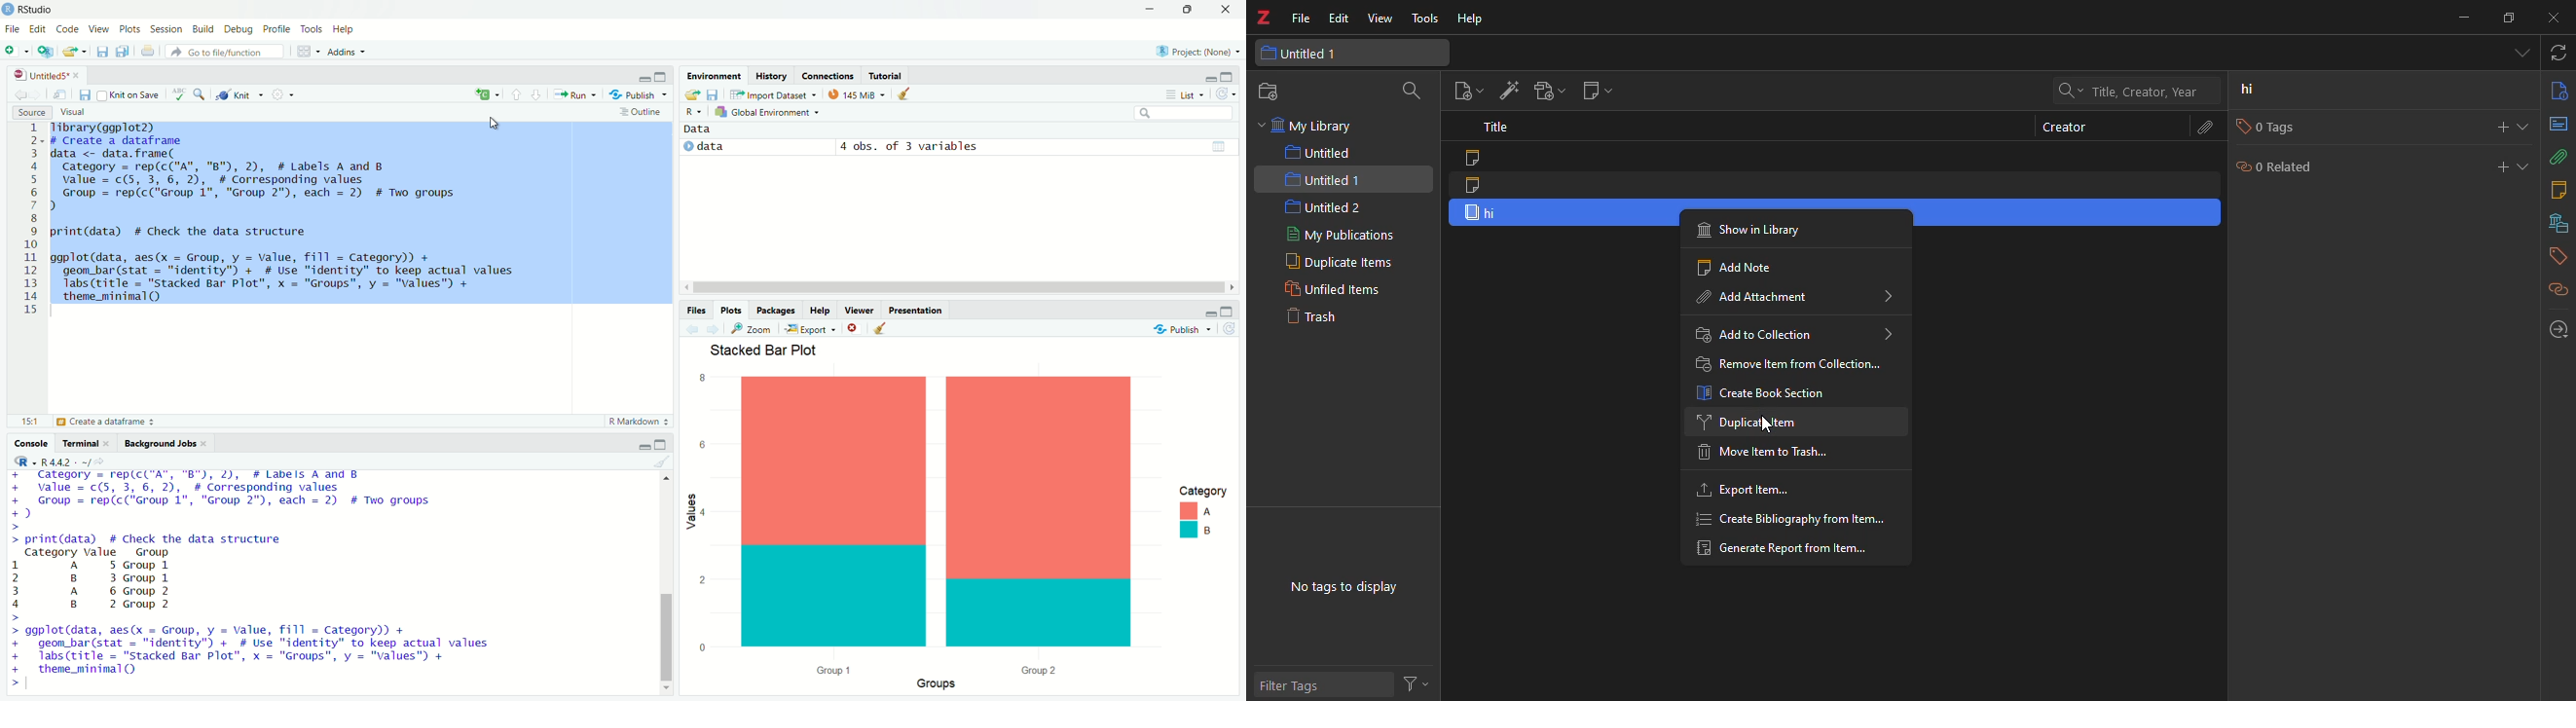 This screenshot has height=728, width=2576. What do you see at coordinates (1336, 19) in the screenshot?
I see `edit` at bounding box center [1336, 19].